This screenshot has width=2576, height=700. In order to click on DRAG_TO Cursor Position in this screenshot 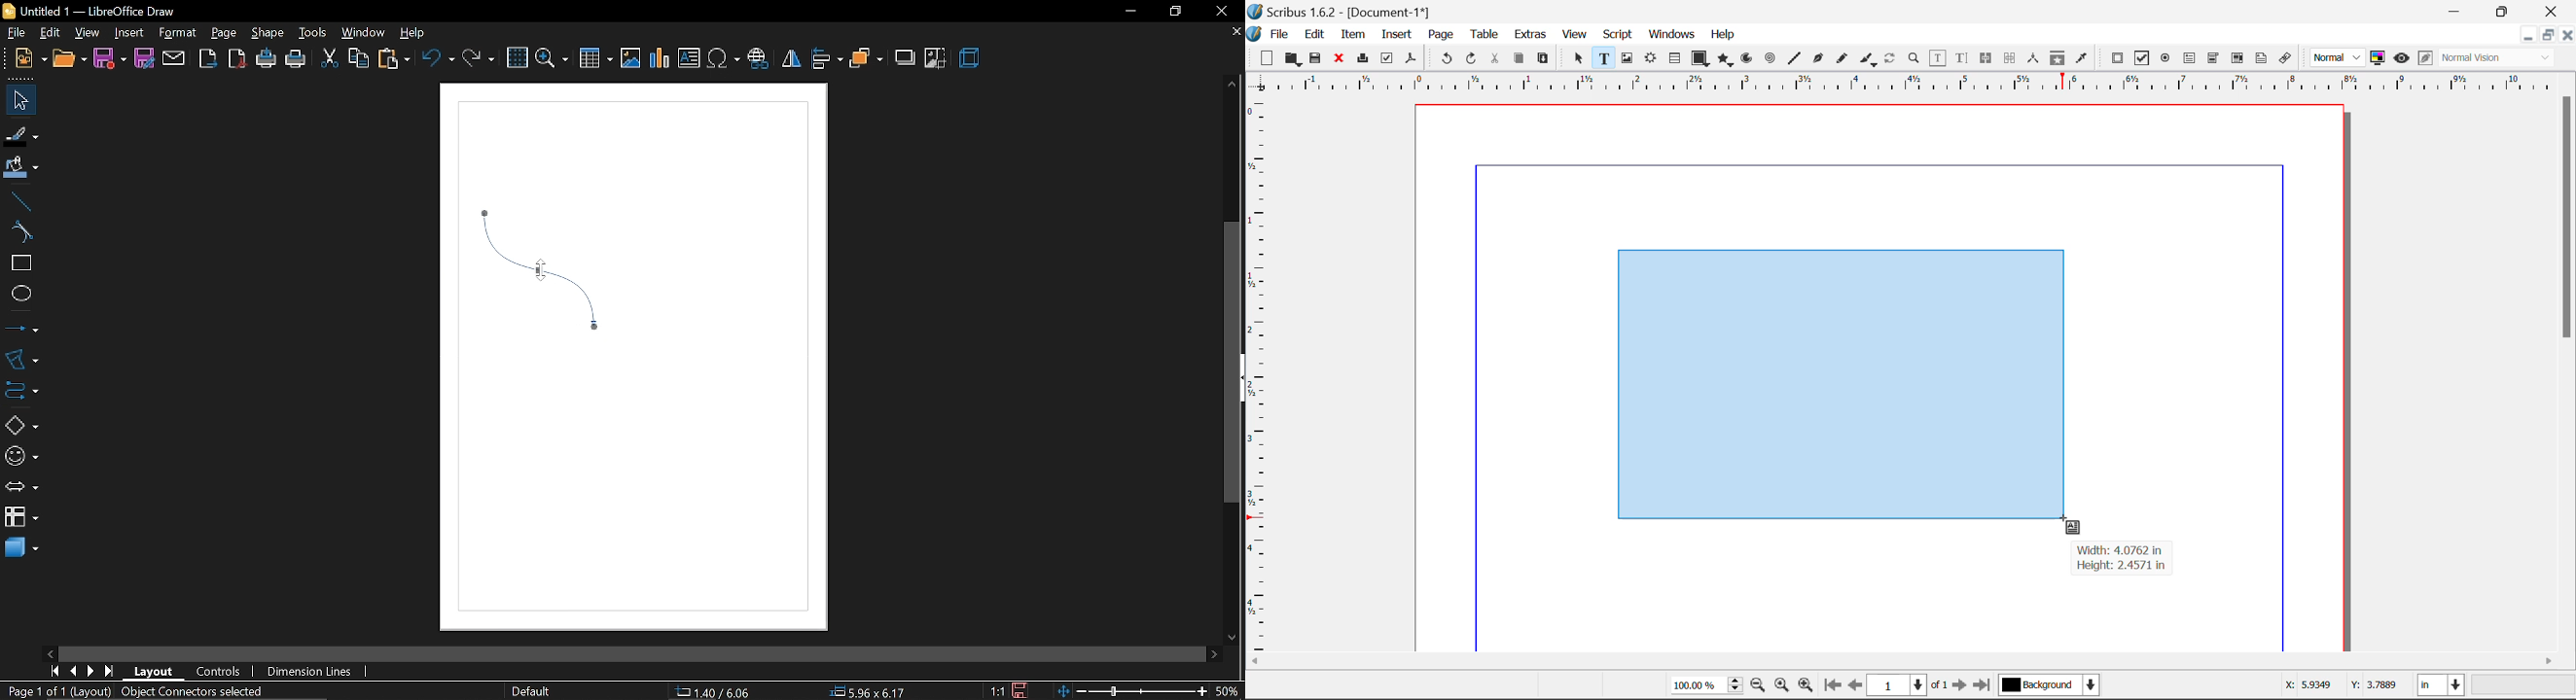, I will do `click(2068, 522)`.